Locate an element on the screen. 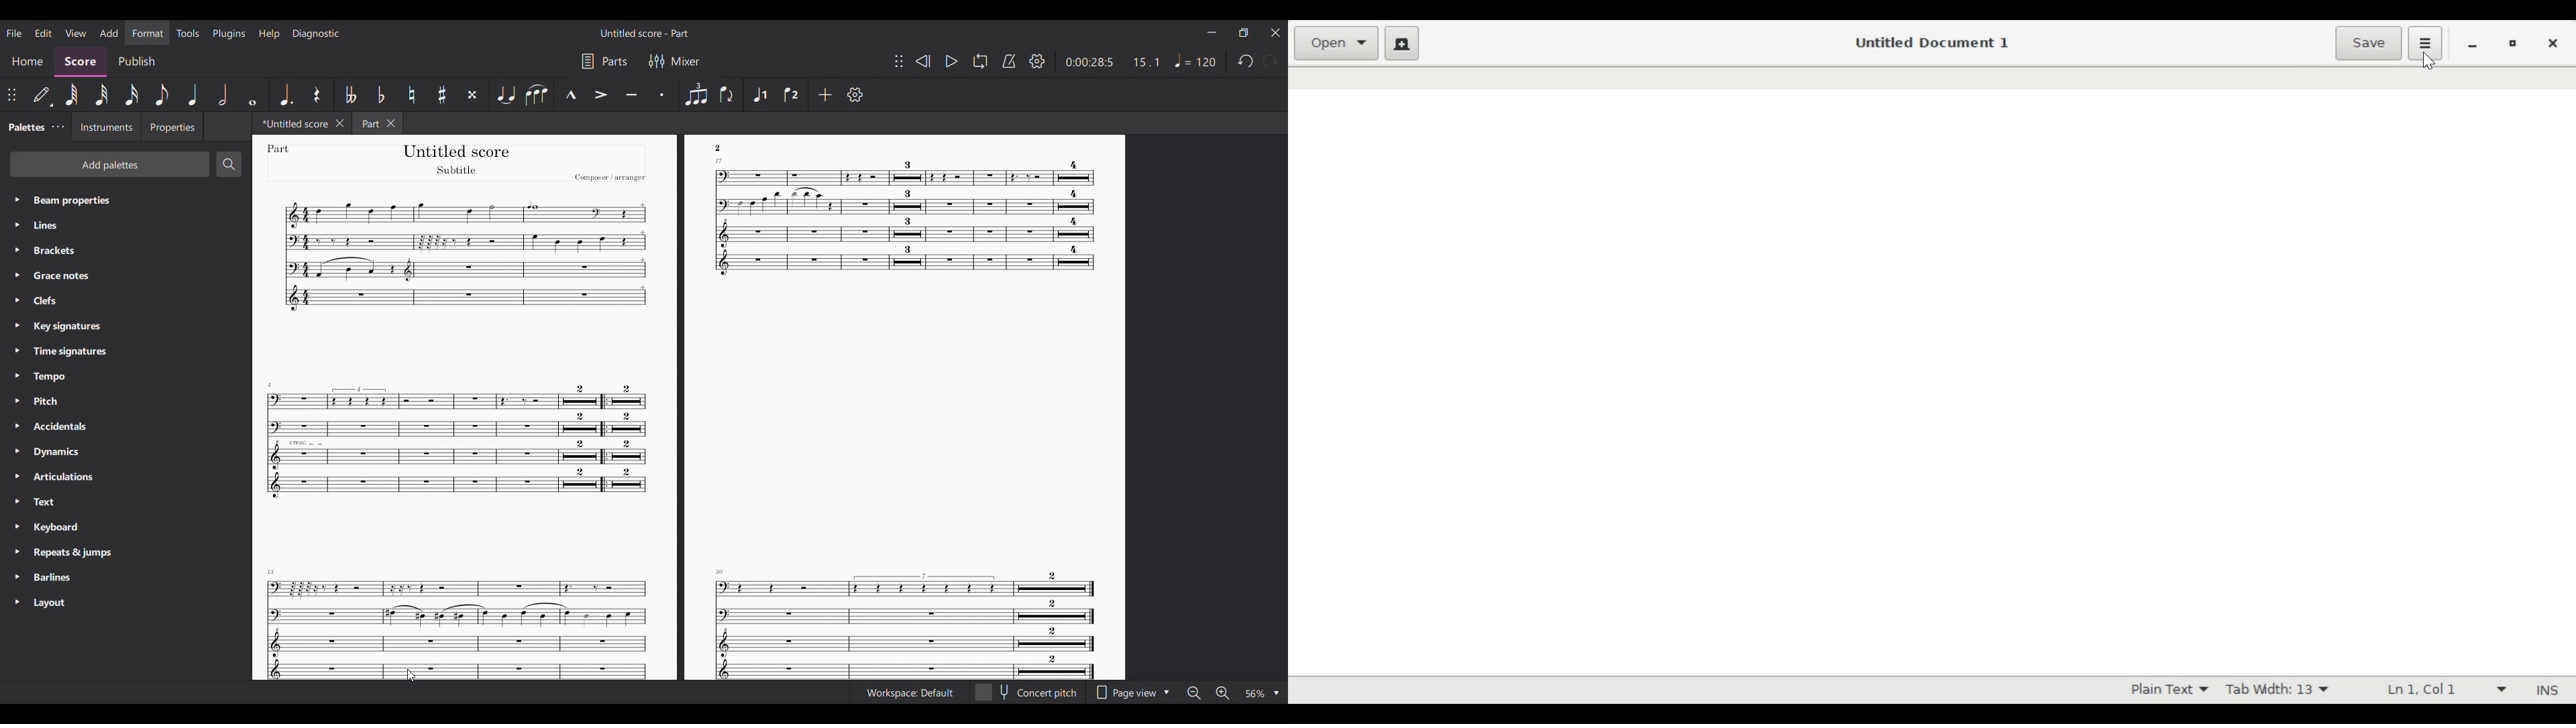 This screenshot has width=2576, height=728. Open is located at coordinates (1336, 42).